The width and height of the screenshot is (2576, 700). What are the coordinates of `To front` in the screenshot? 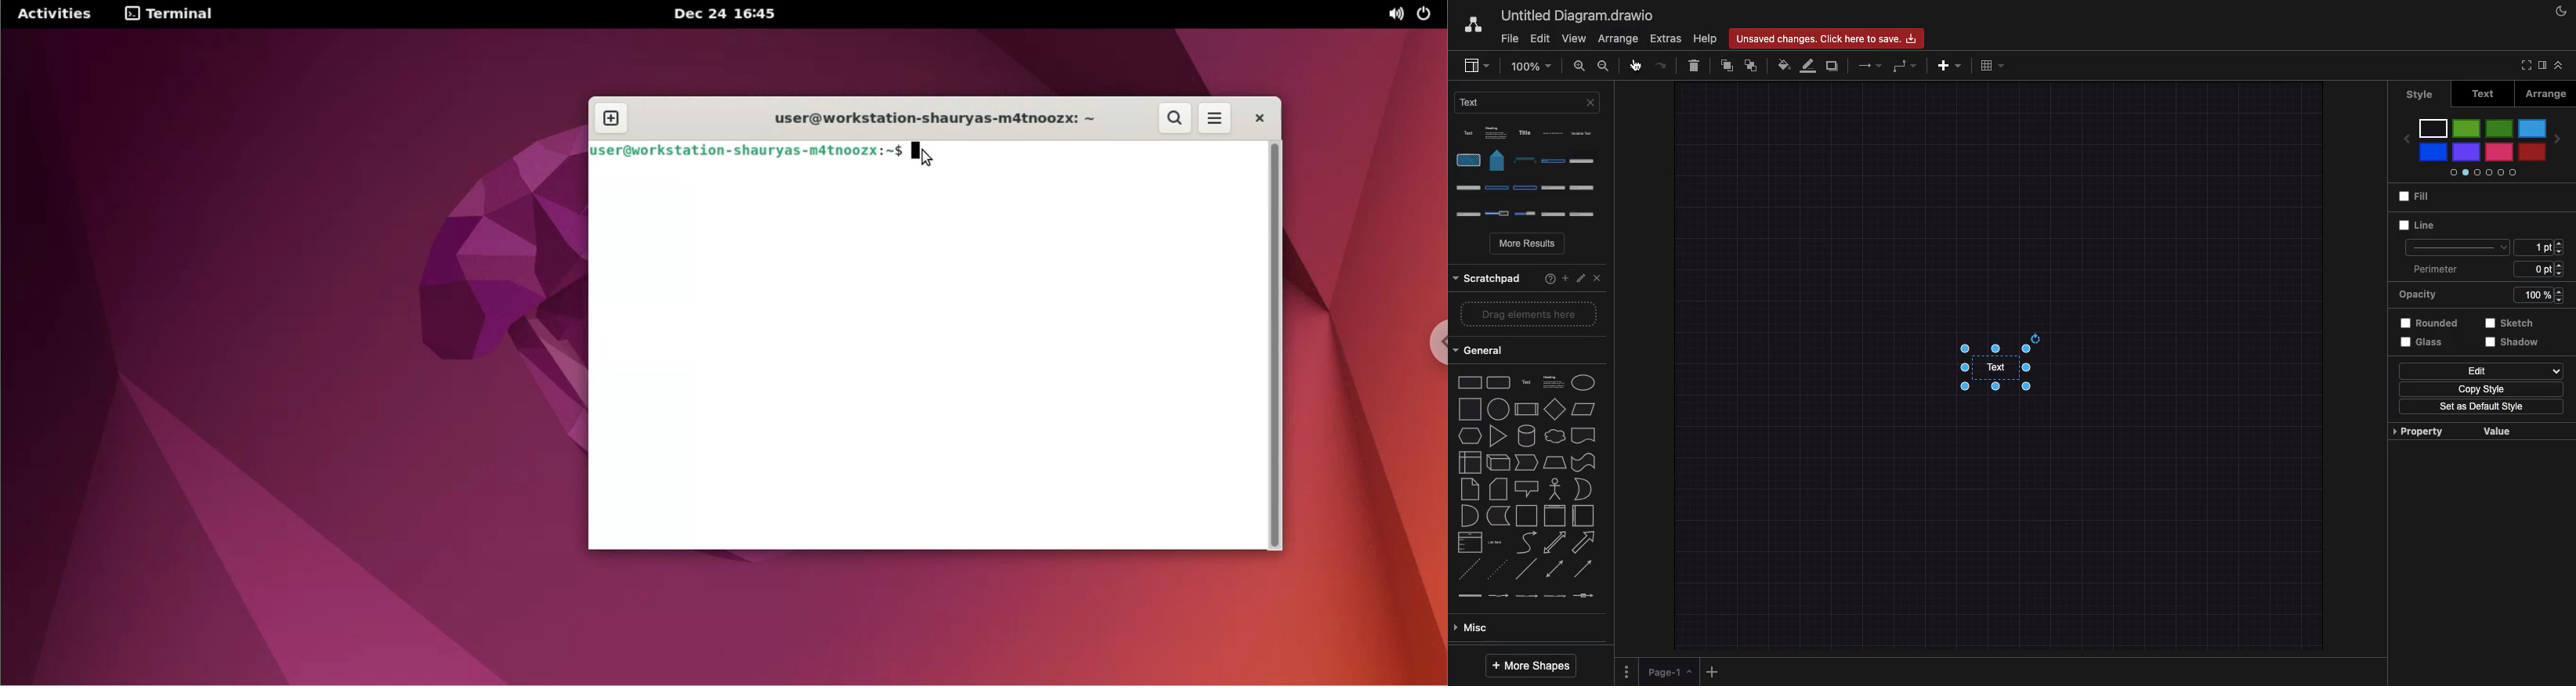 It's located at (1726, 67).